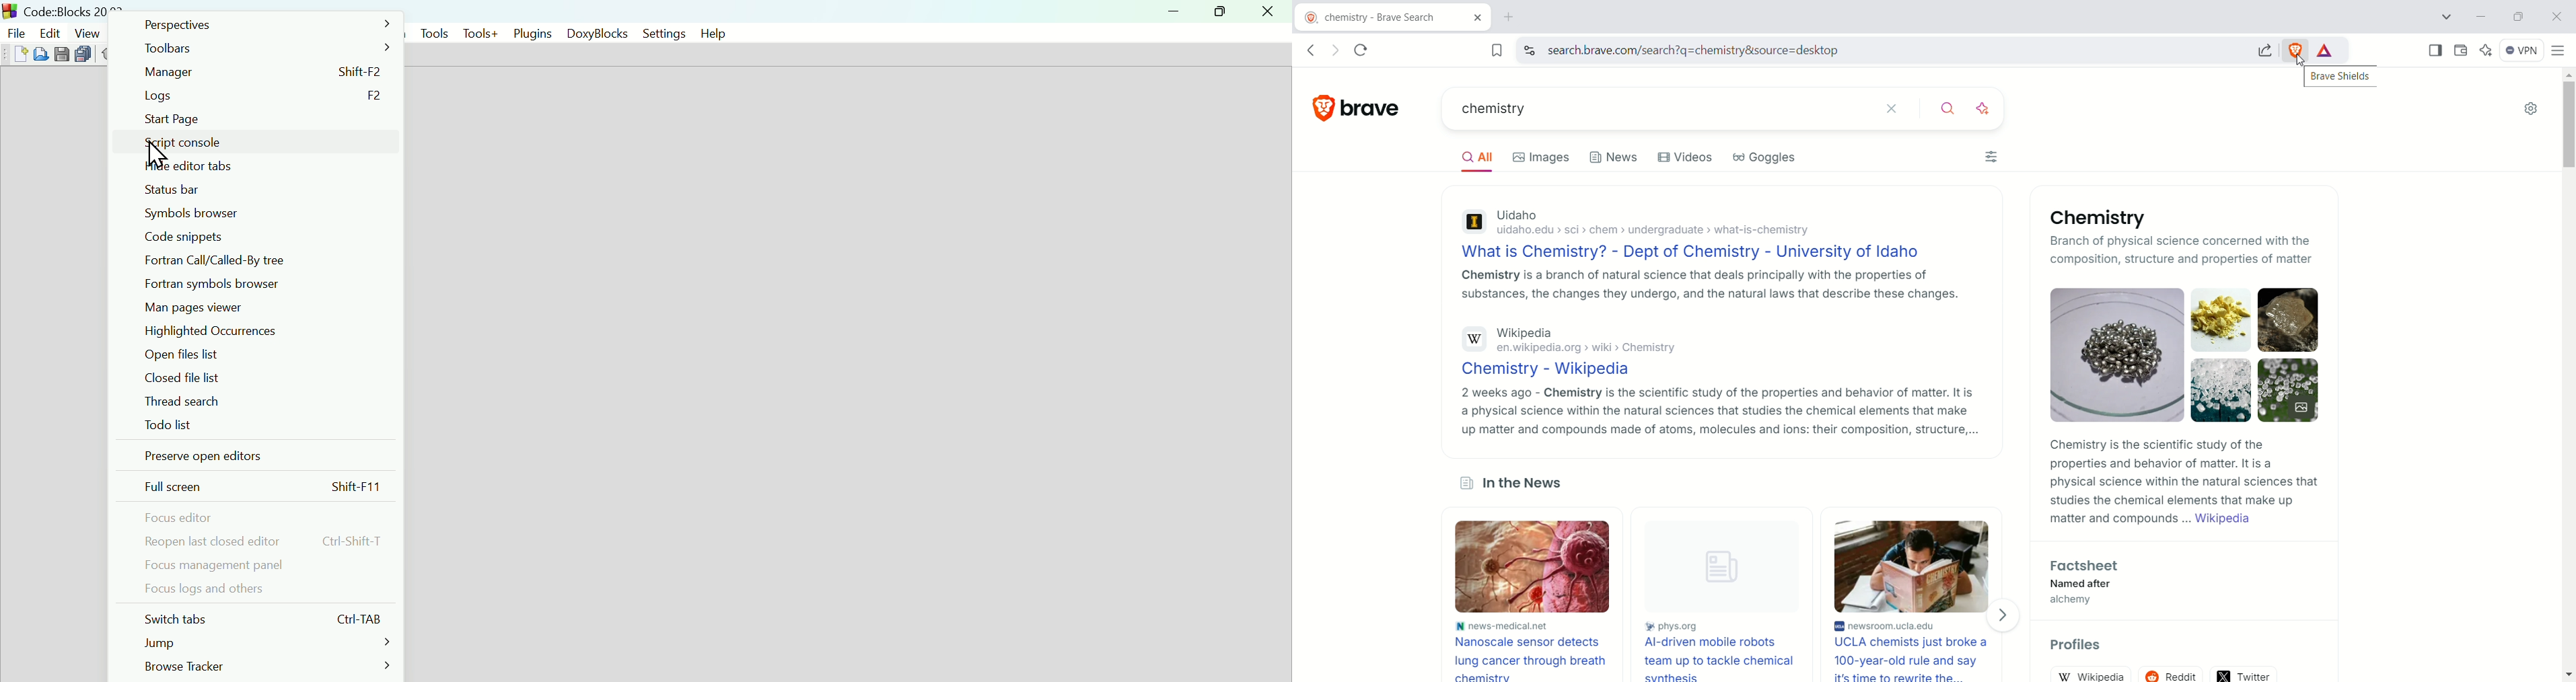 Image resolution: width=2576 pixels, height=700 pixels. What do you see at coordinates (258, 237) in the screenshot?
I see `code snippets` at bounding box center [258, 237].